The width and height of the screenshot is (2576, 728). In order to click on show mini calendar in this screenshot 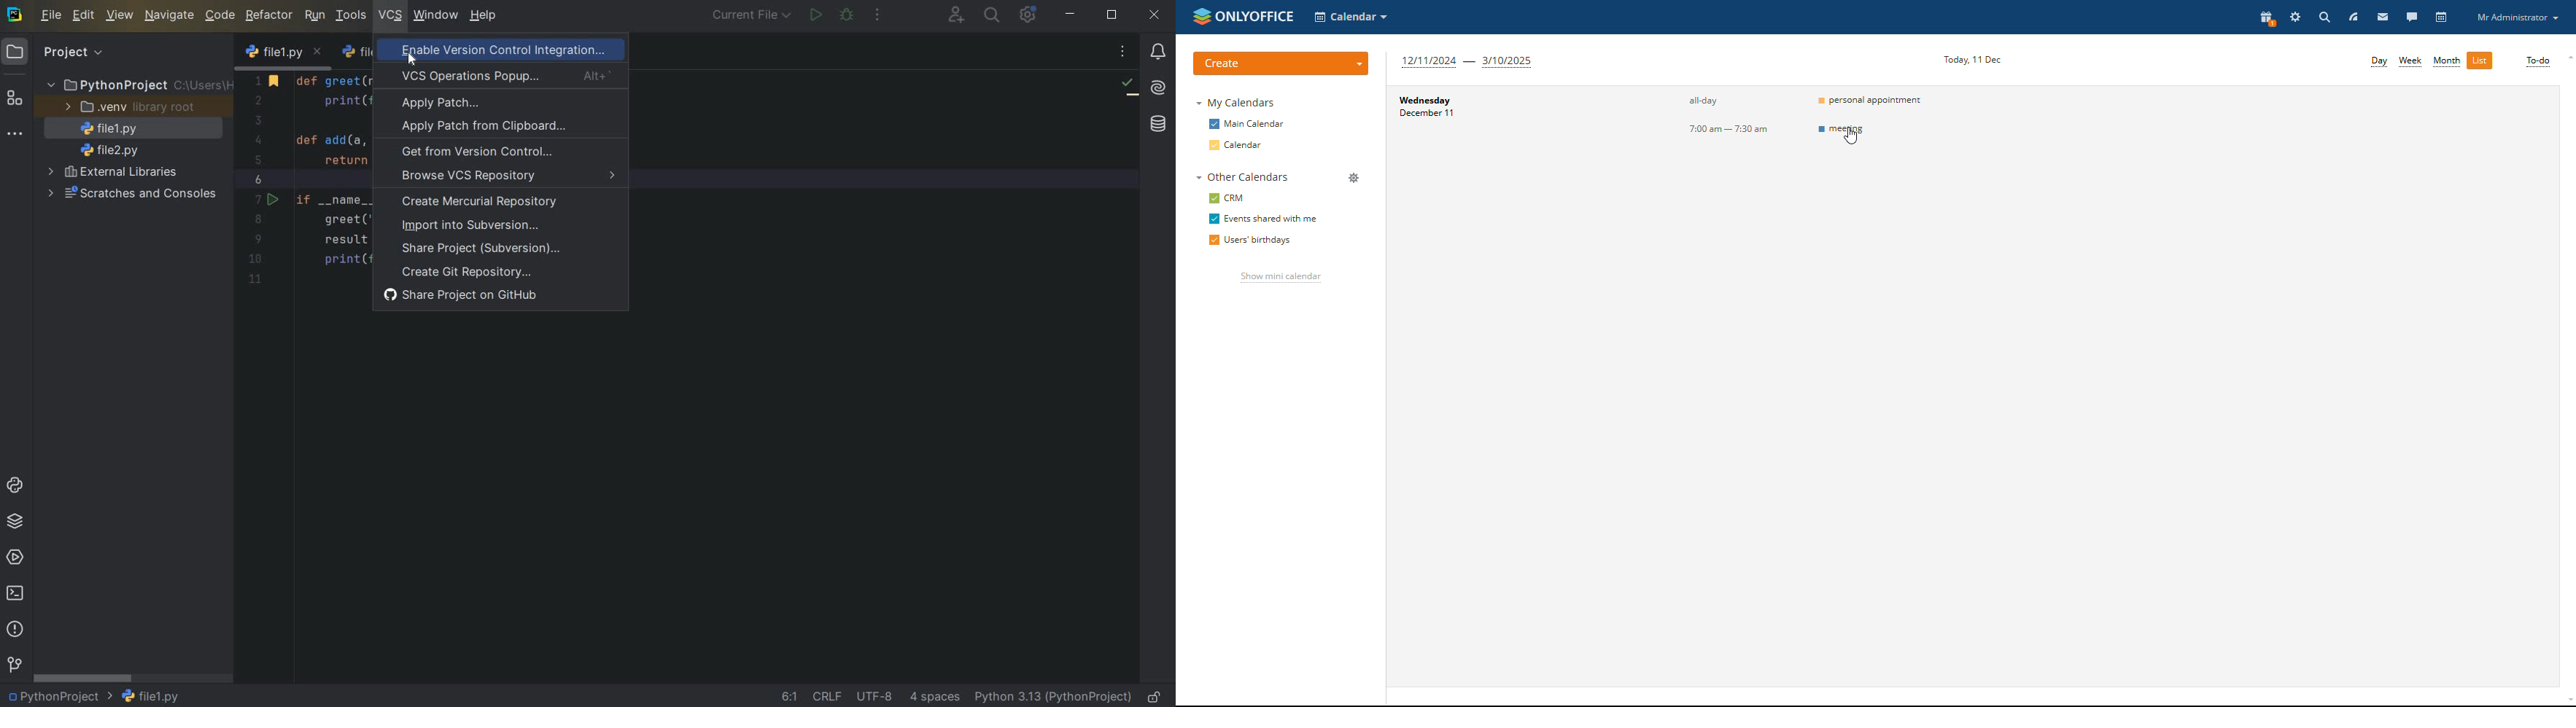, I will do `click(1280, 278)`.